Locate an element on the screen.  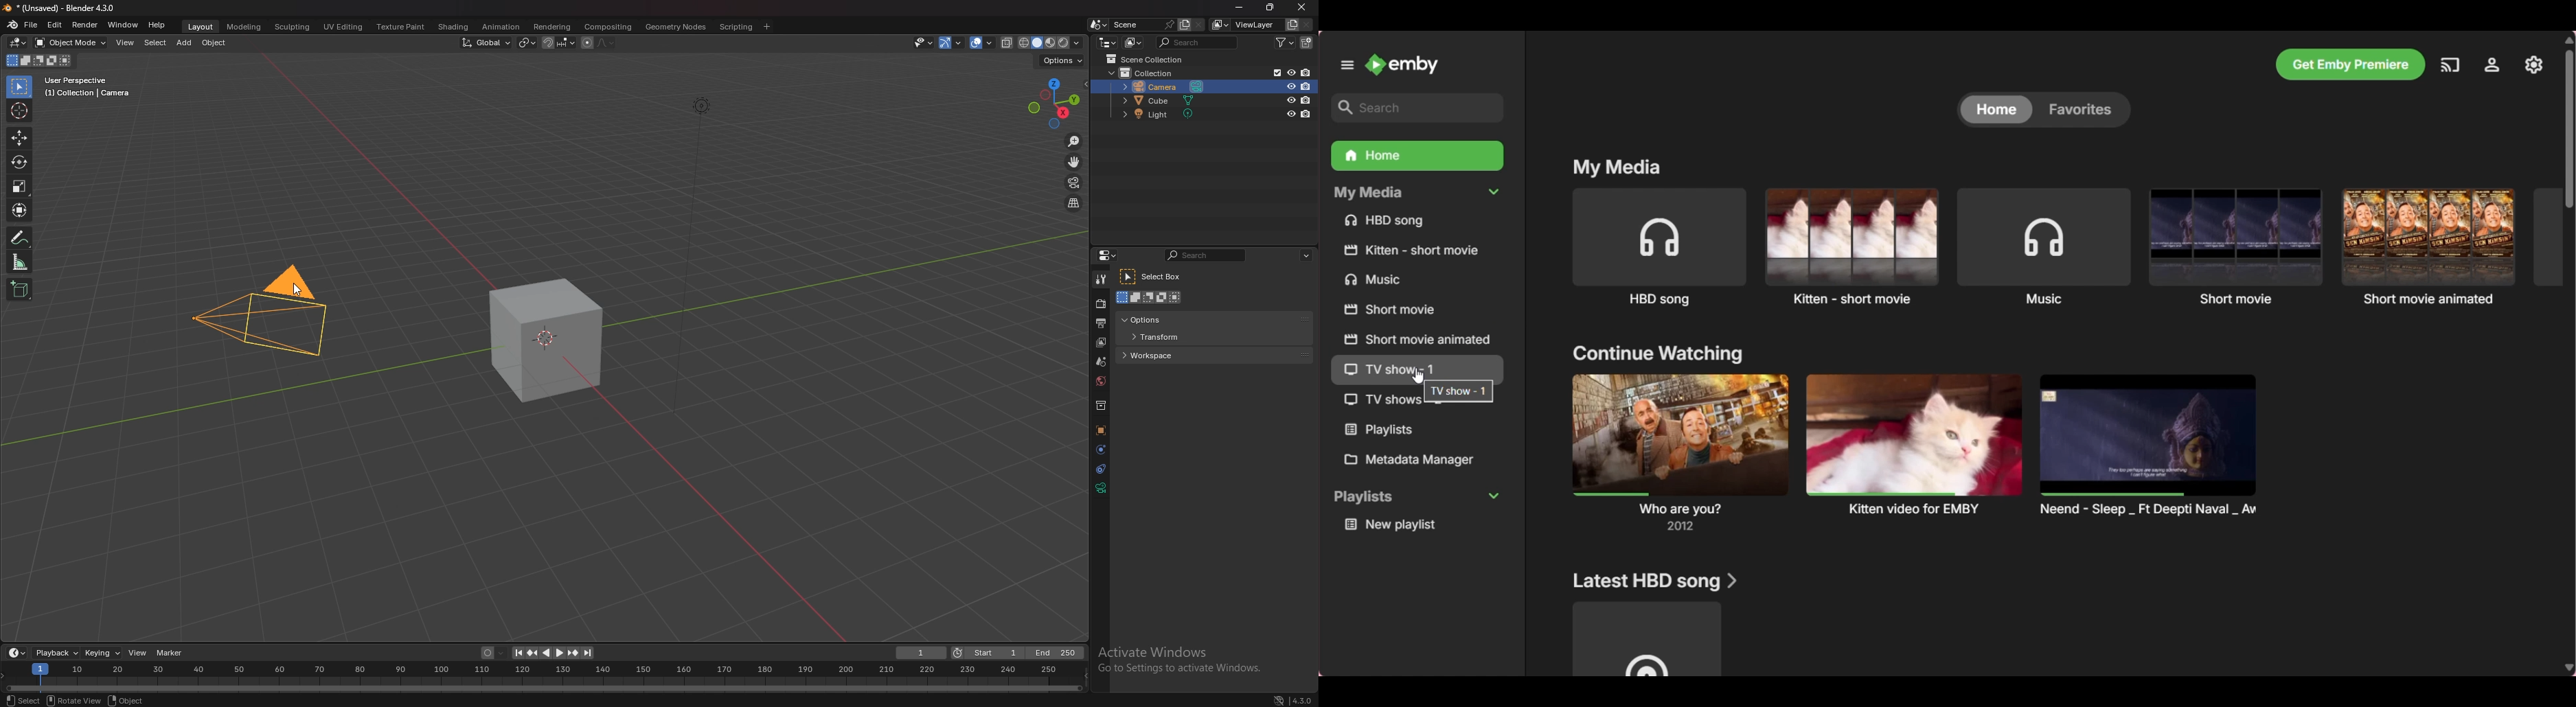
cursor is located at coordinates (21, 110).